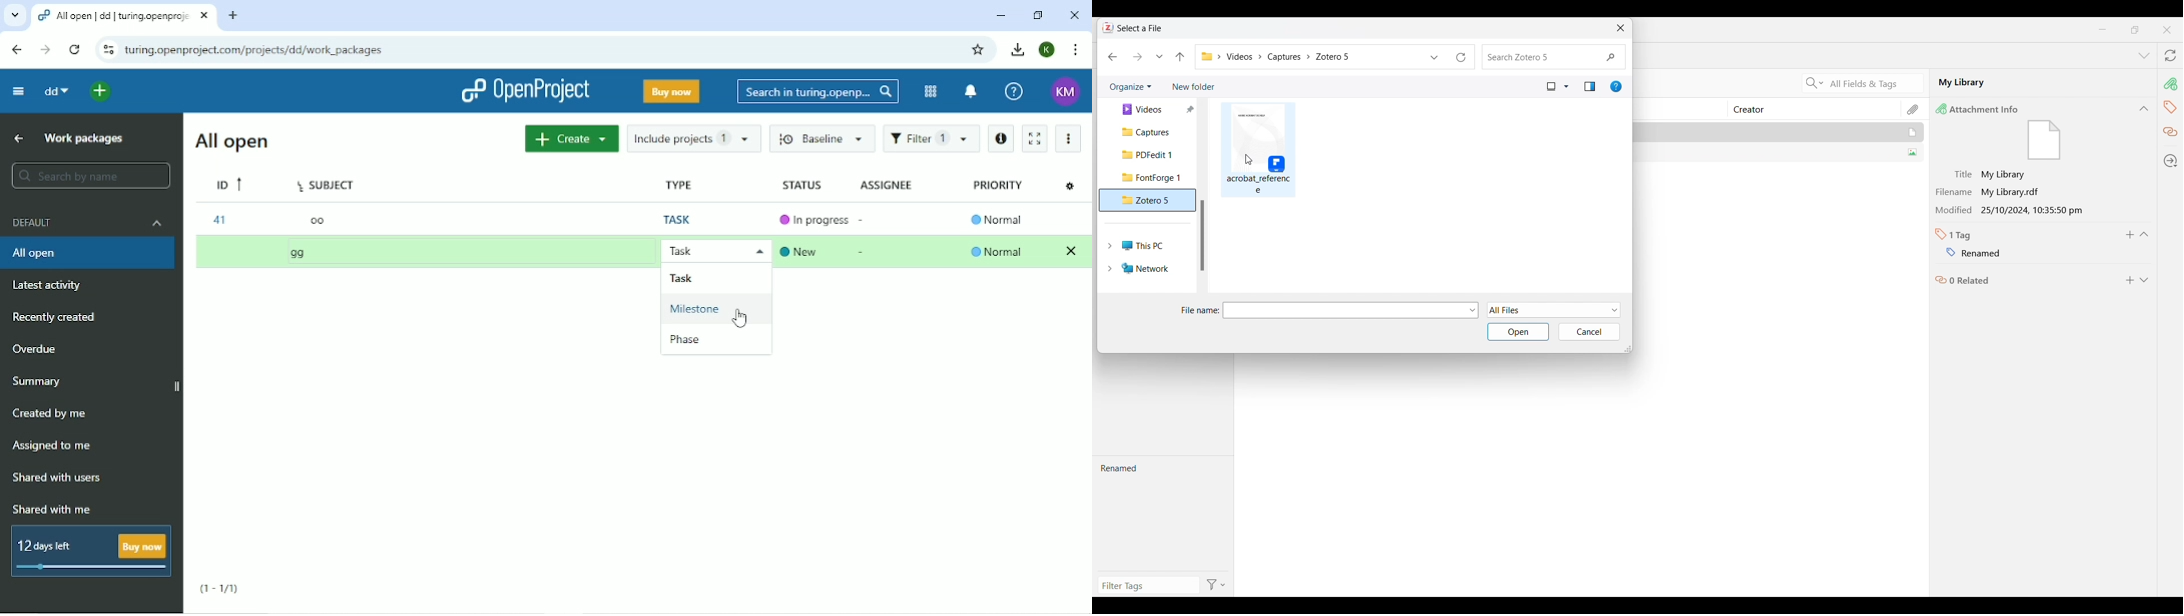 The height and width of the screenshot is (616, 2184). What do you see at coordinates (1473, 311) in the screenshot?
I see `File options` at bounding box center [1473, 311].